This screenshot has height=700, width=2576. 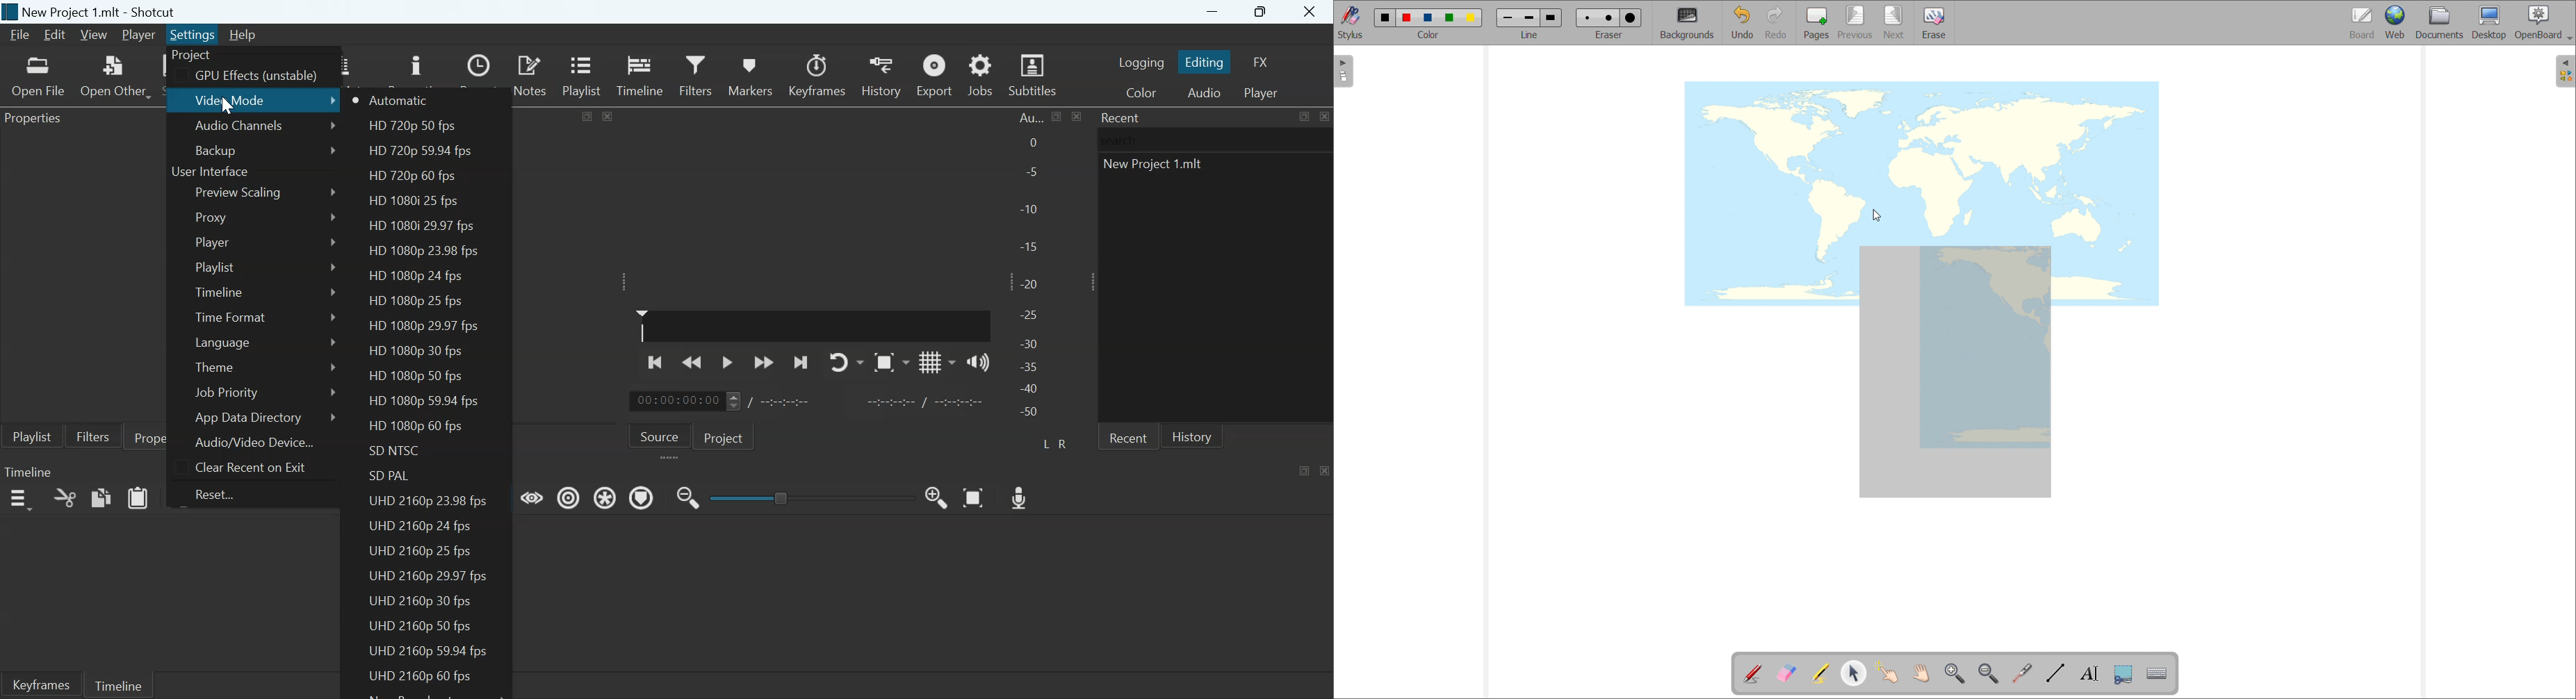 I want to click on screenshot added to board, so click(x=1957, y=372).